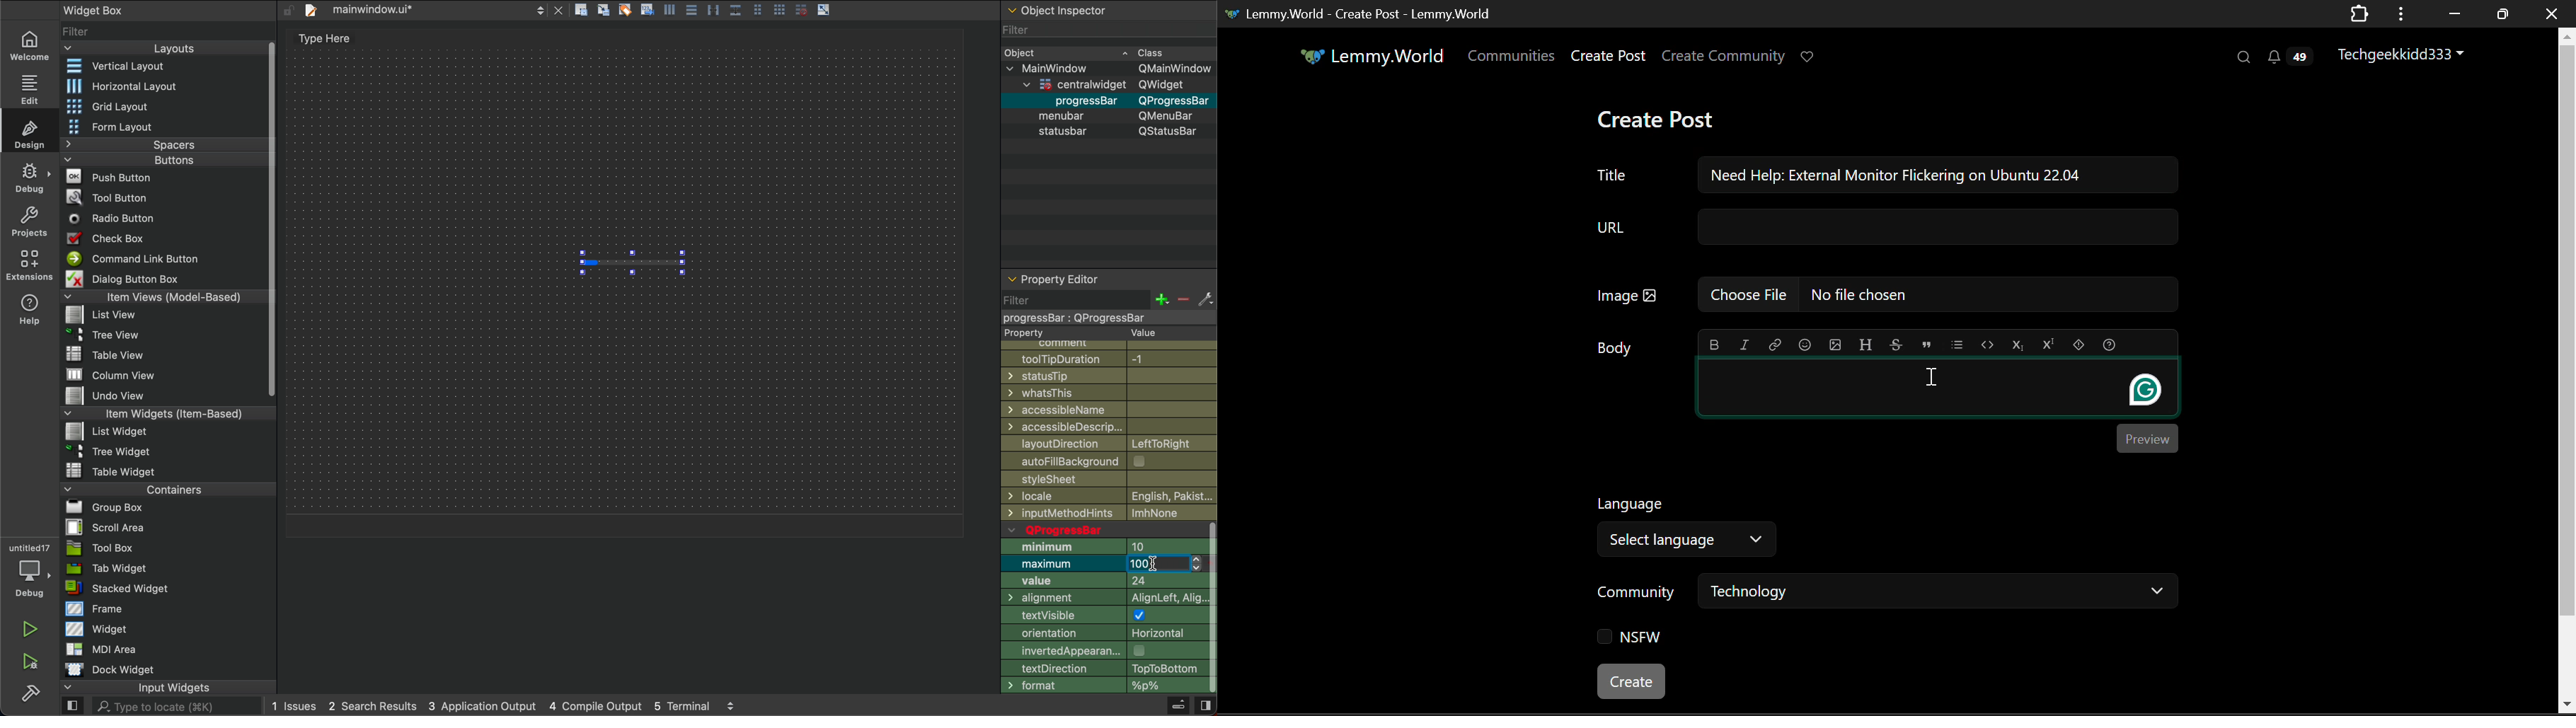 Image resolution: width=2576 pixels, height=728 pixels. What do you see at coordinates (122, 127) in the screenshot?
I see `Form Layout` at bounding box center [122, 127].